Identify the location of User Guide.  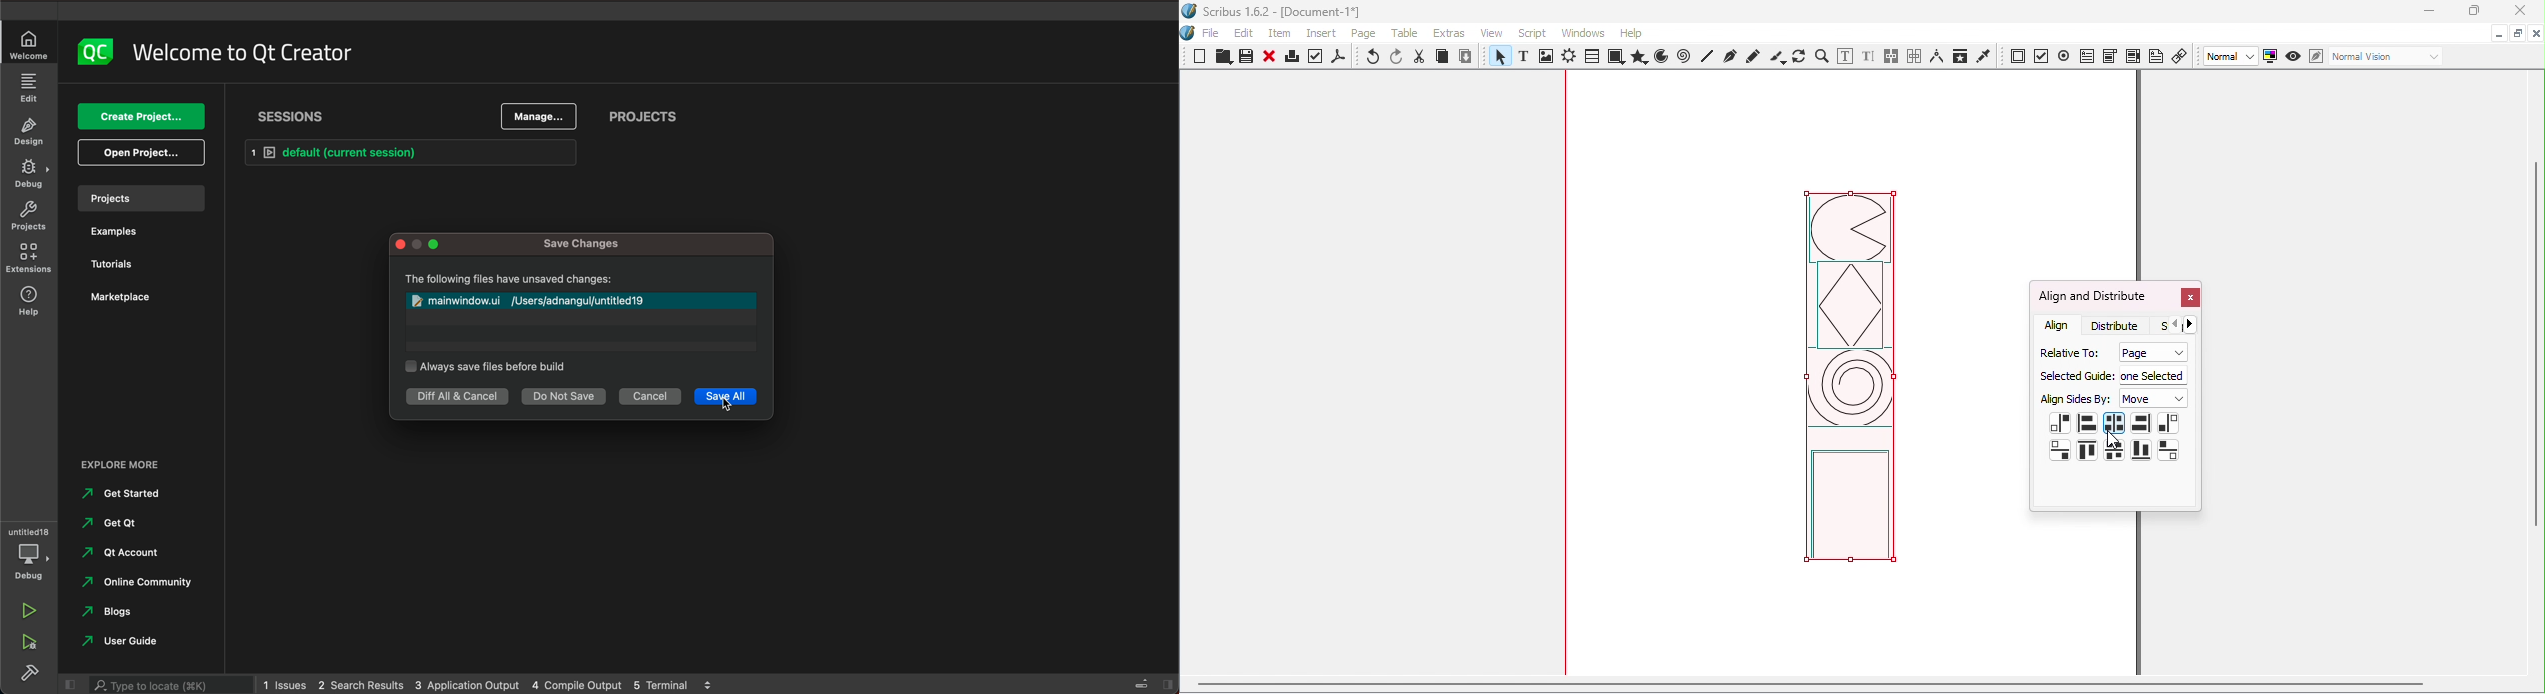
(119, 639).